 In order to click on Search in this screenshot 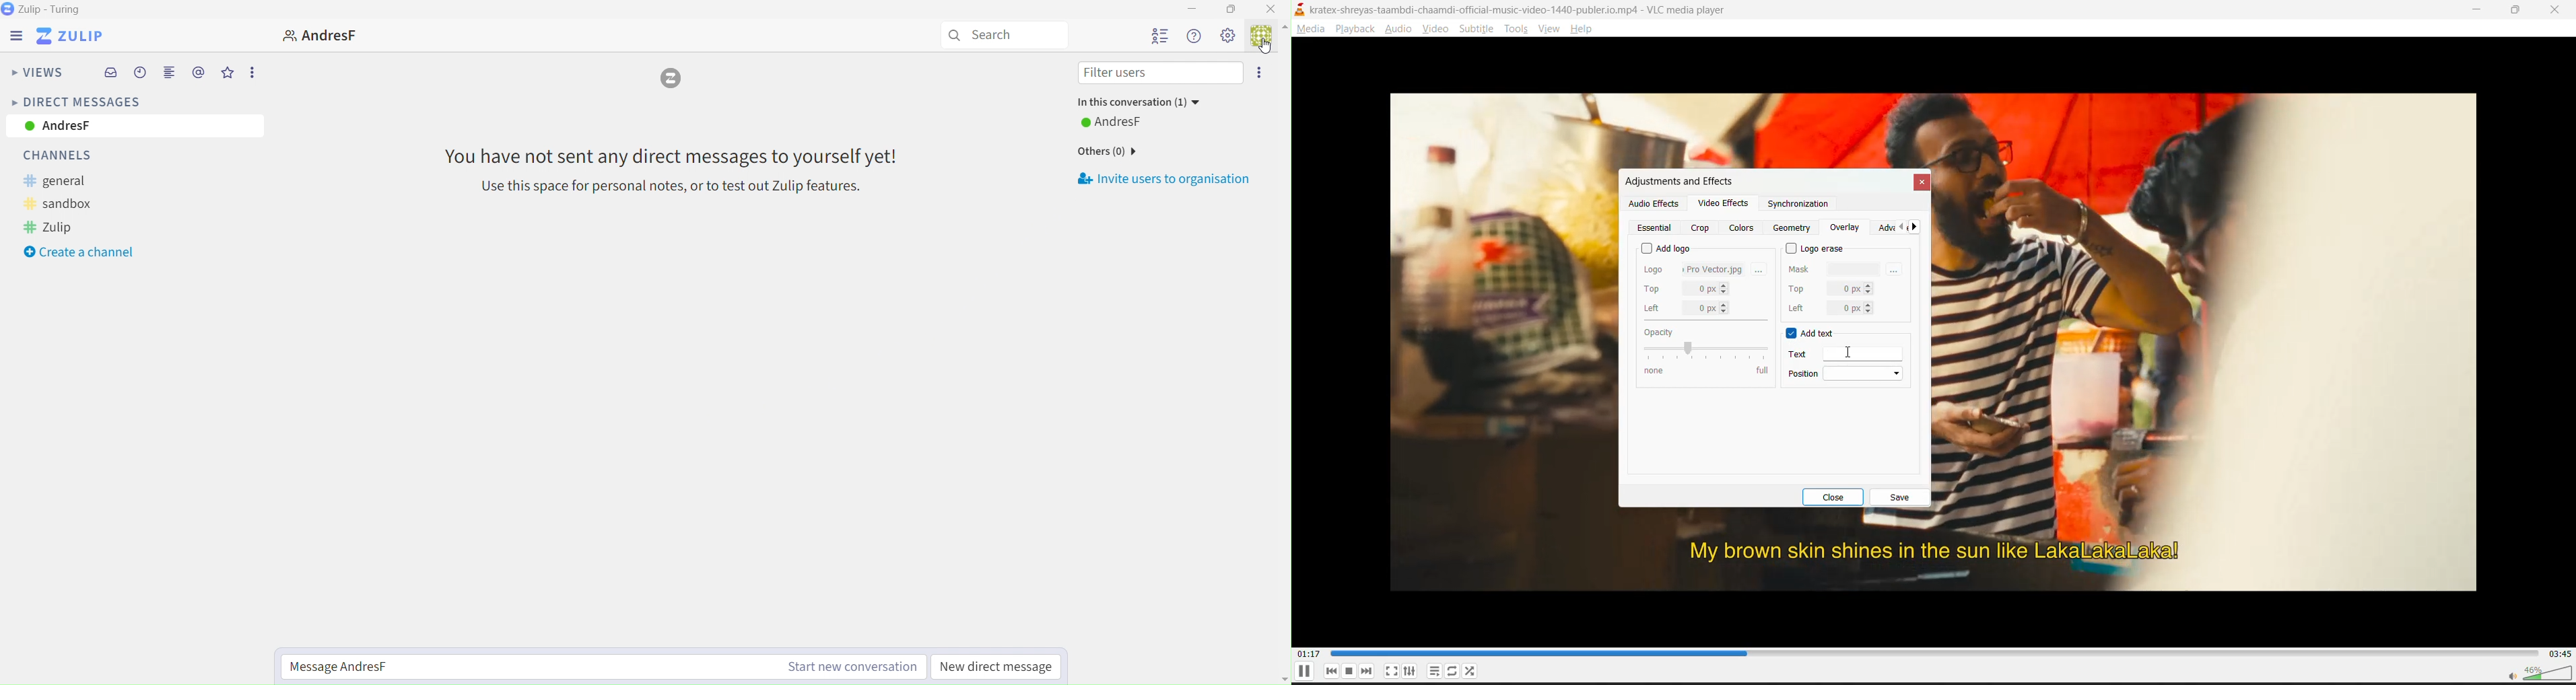, I will do `click(1001, 34)`.